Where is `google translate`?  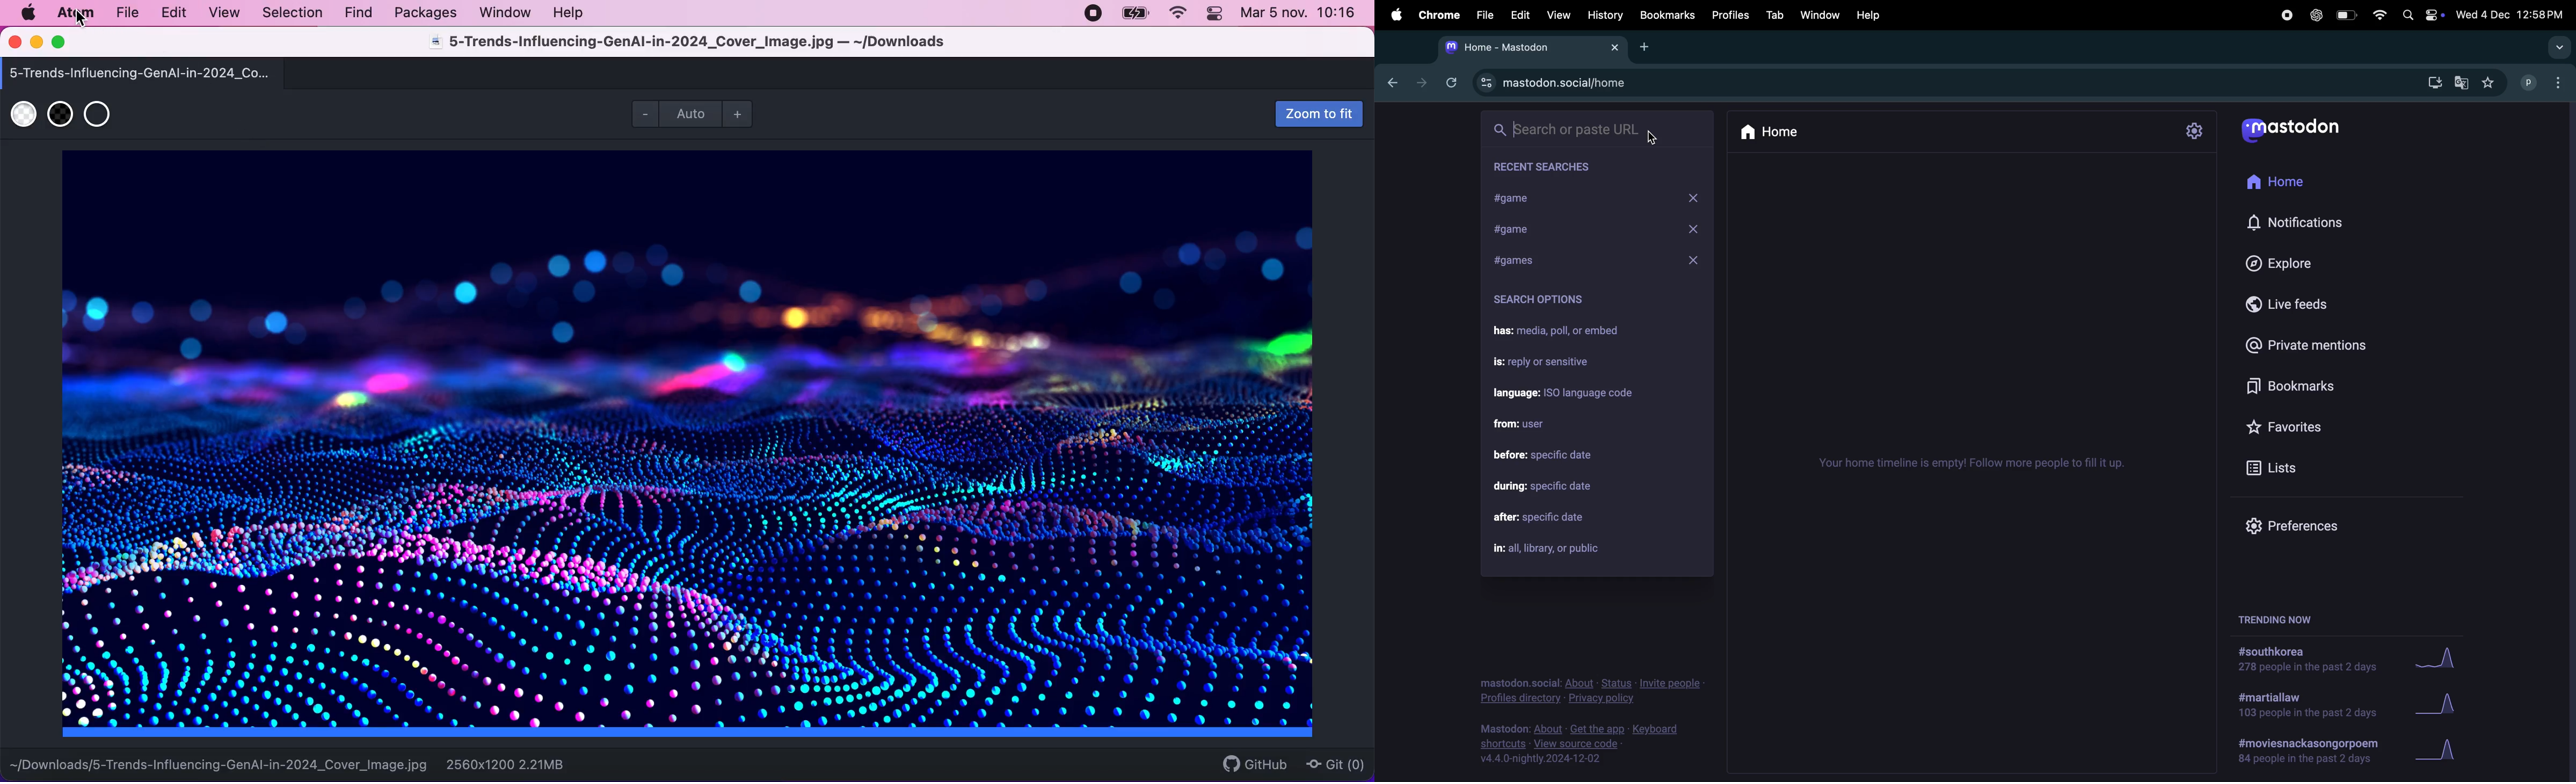 google translate is located at coordinates (2463, 81).